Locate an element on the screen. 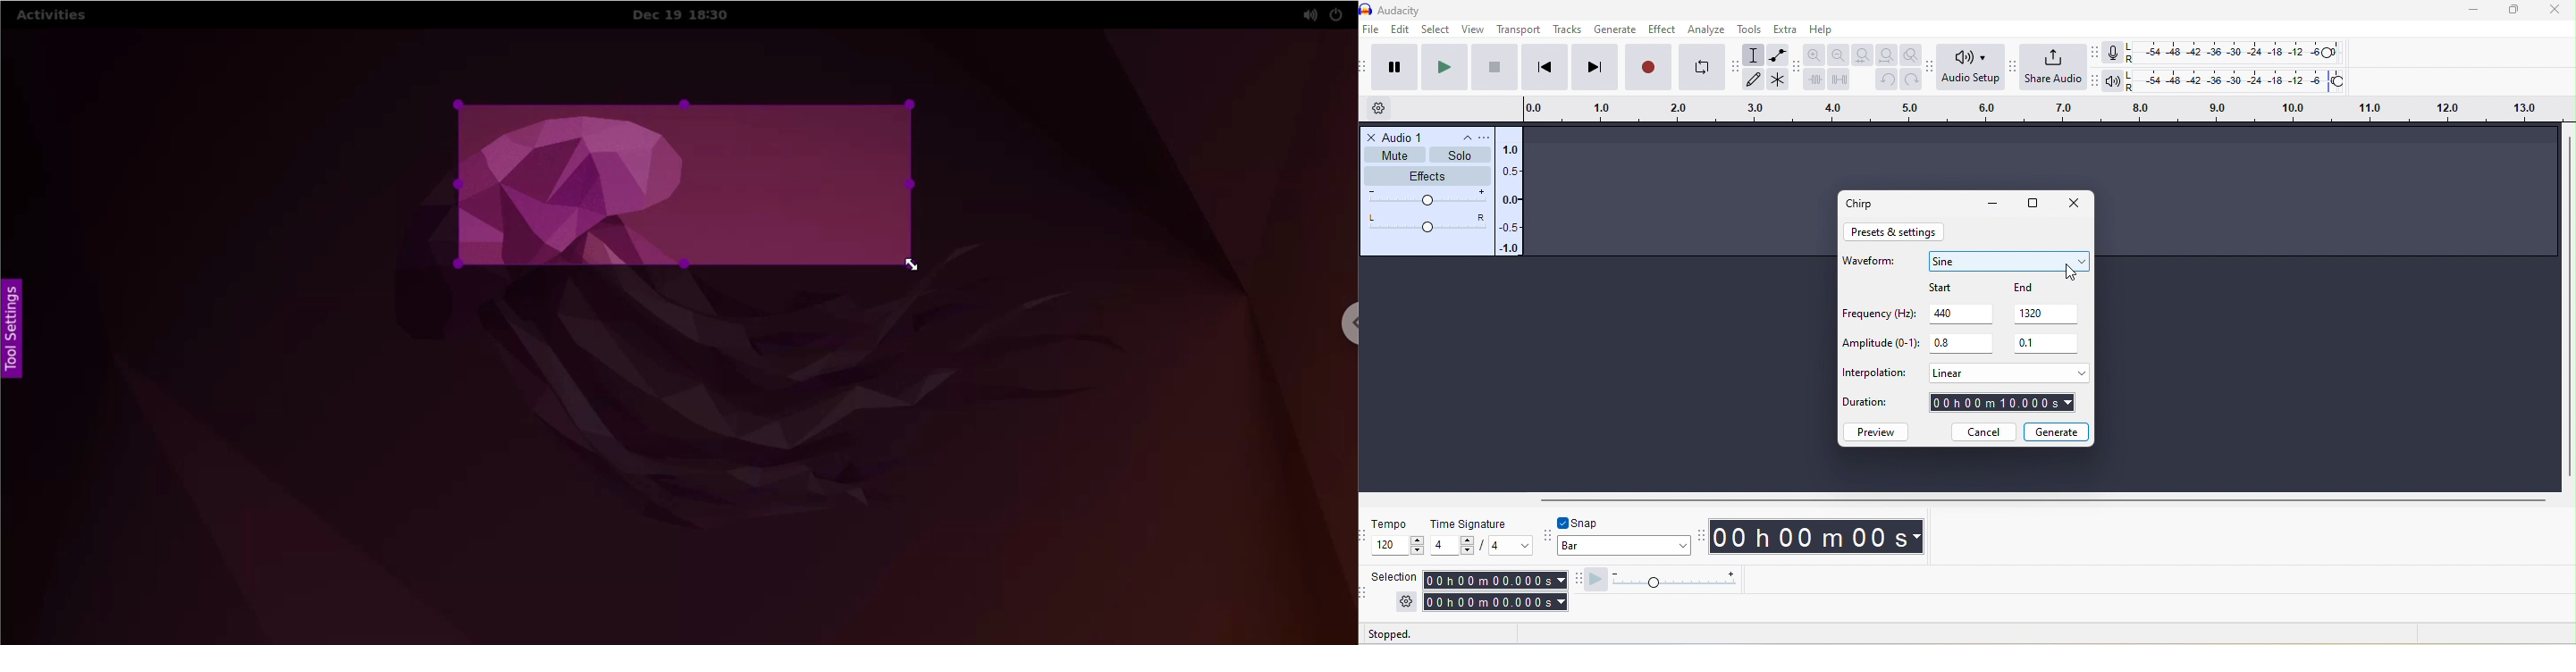 The image size is (2576, 672). close is located at coordinates (1372, 137).